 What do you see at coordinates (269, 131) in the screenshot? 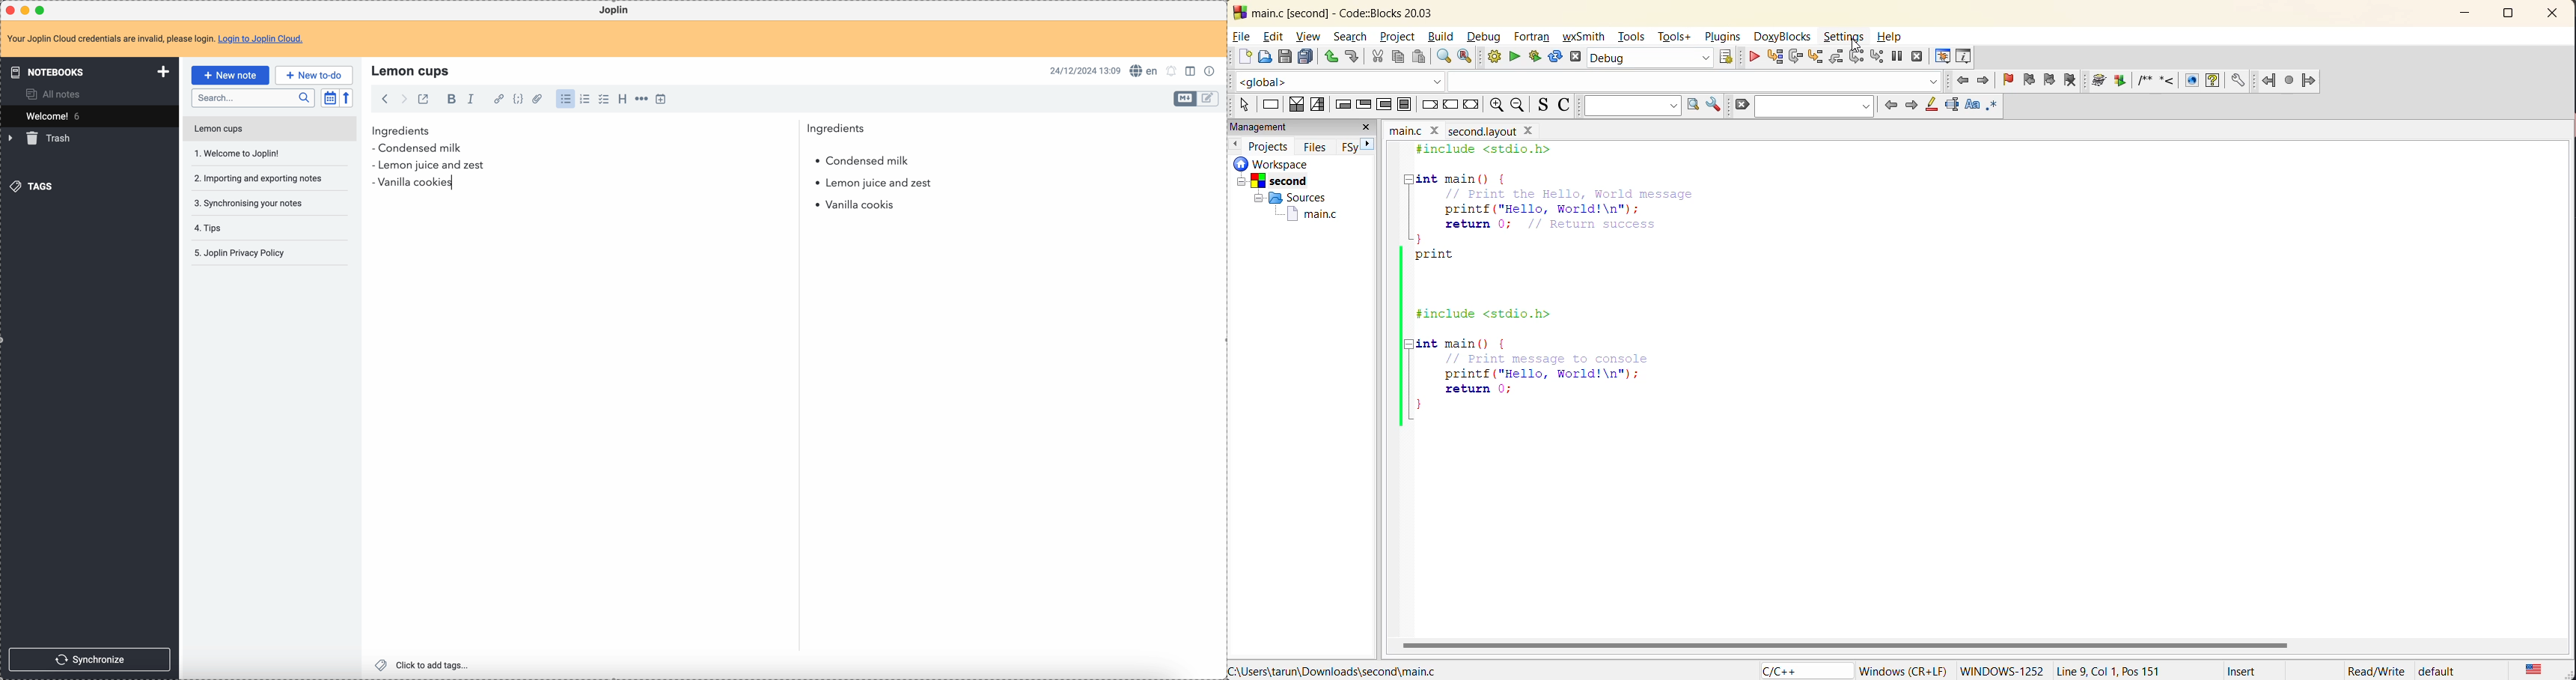
I see `lemon cups` at bounding box center [269, 131].